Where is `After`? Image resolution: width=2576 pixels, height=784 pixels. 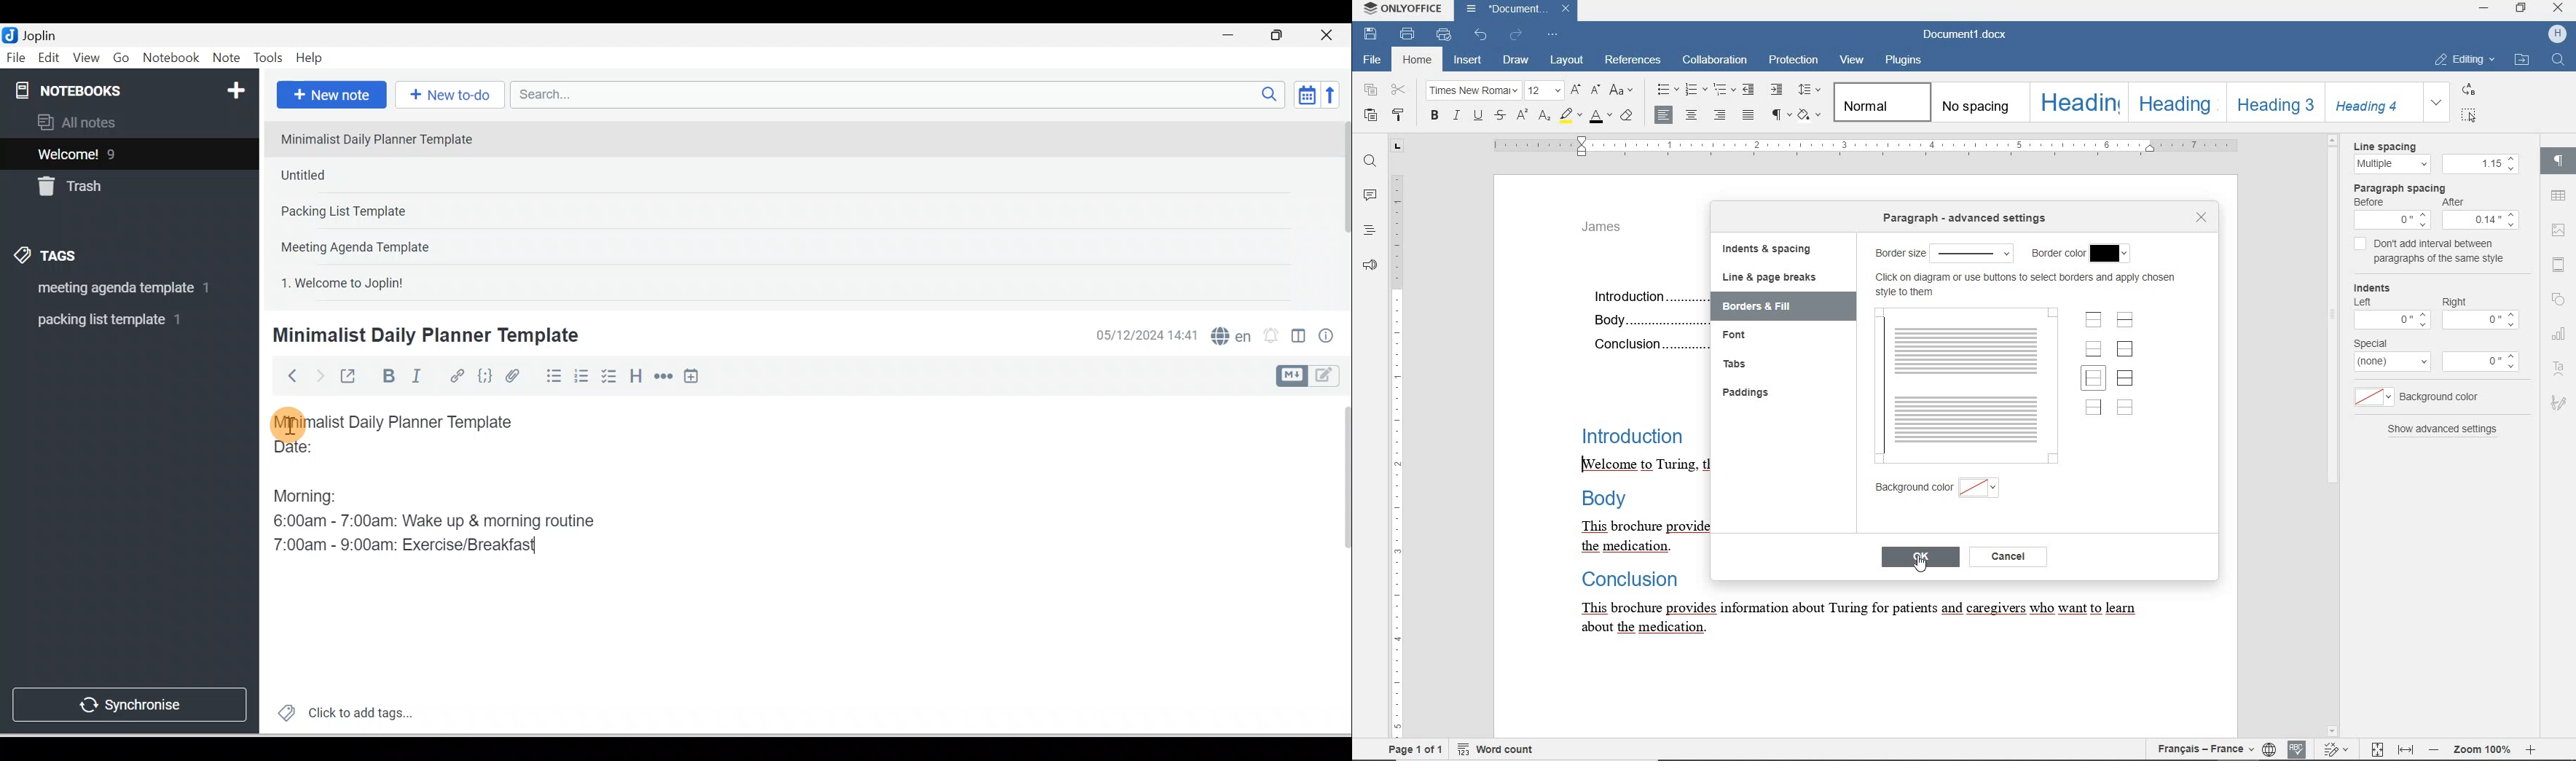
After is located at coordinates (2462, 203).